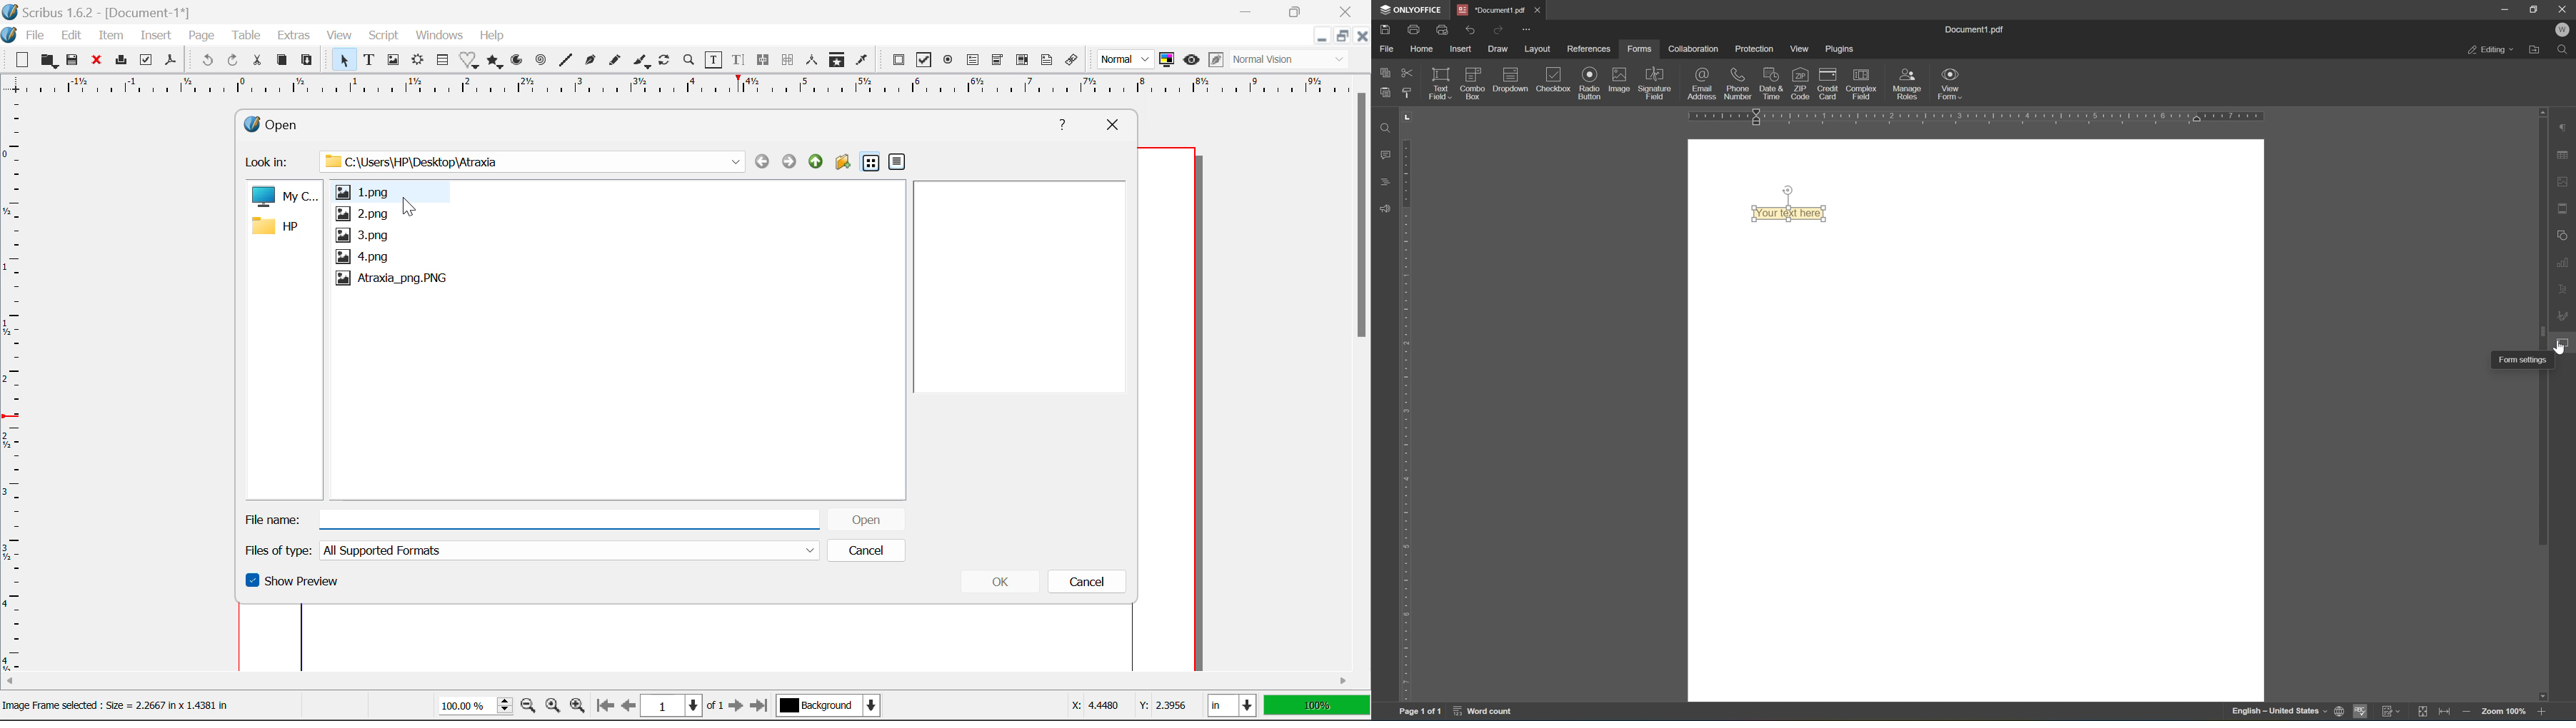 The height and width of the screenshot is (728, 2576). I want to click on Zoom to 100%, so click(551, 707).